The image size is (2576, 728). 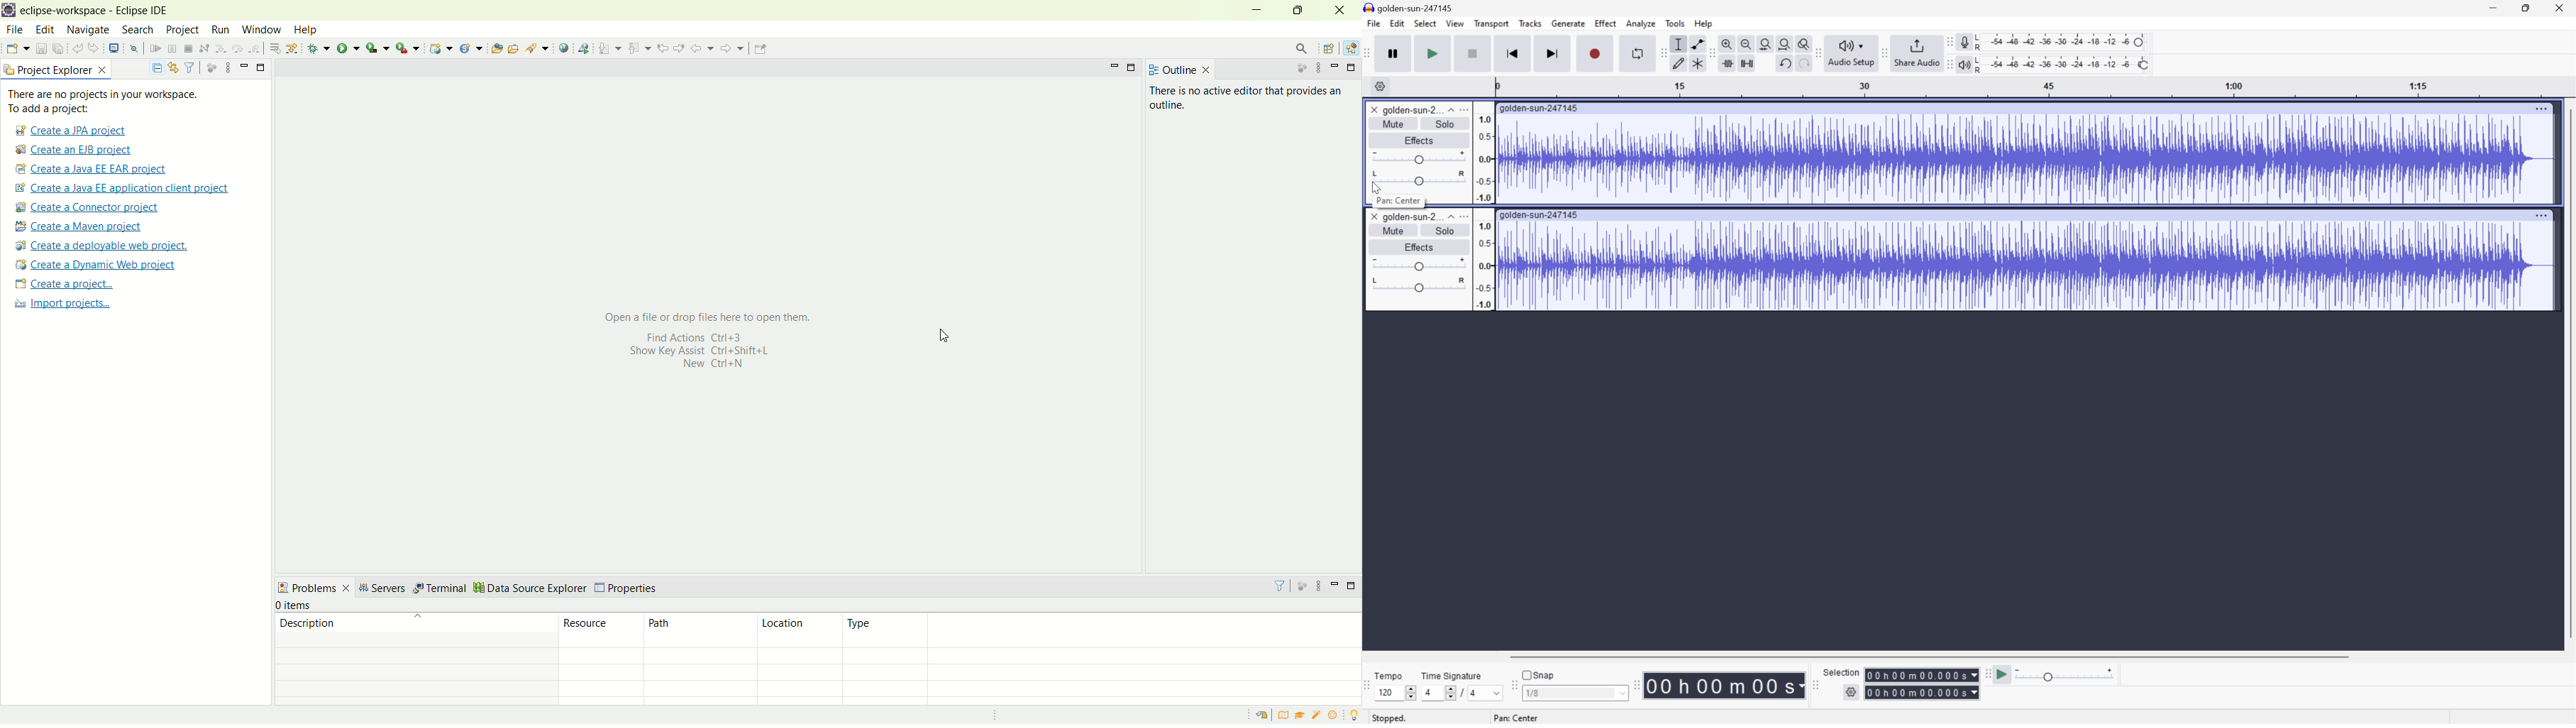 I want to click on file, so click(x=17, y=32).